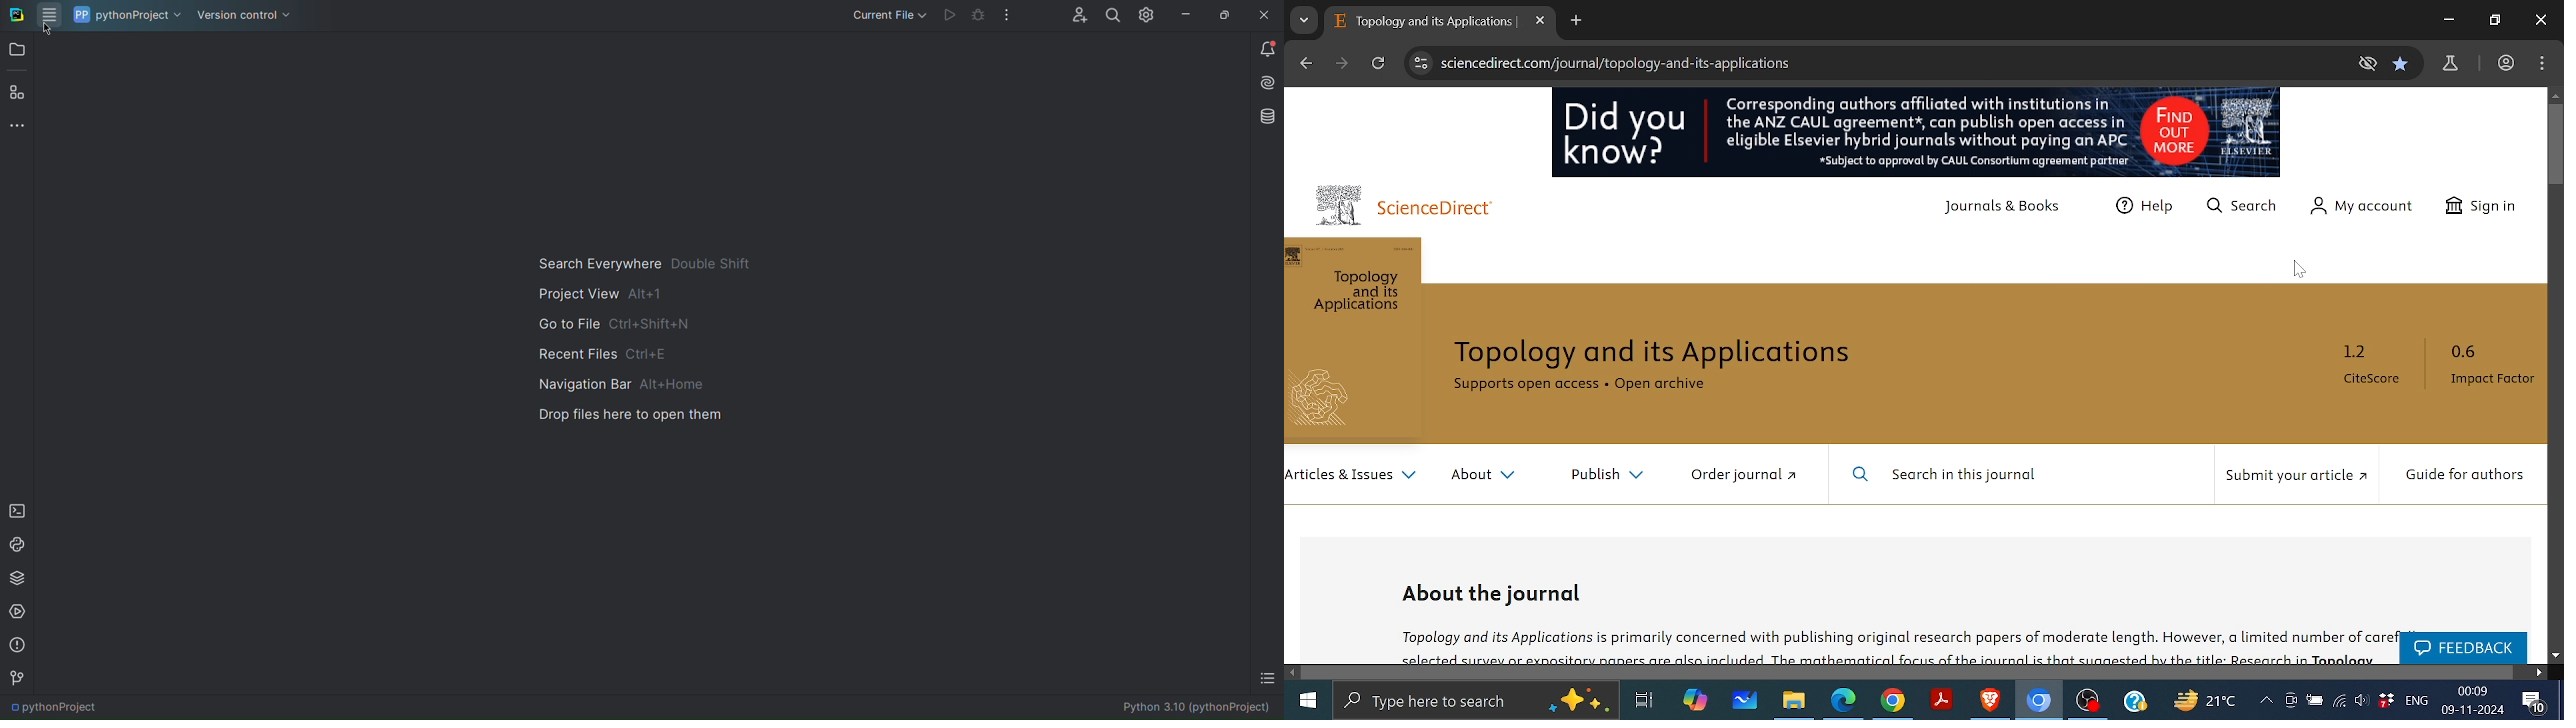 The width and height of the screenshot is (2576, 728). What do you see at coordinates (1484, 478) in the screenshot?
I see `about` at bounding box center [1484, 478].